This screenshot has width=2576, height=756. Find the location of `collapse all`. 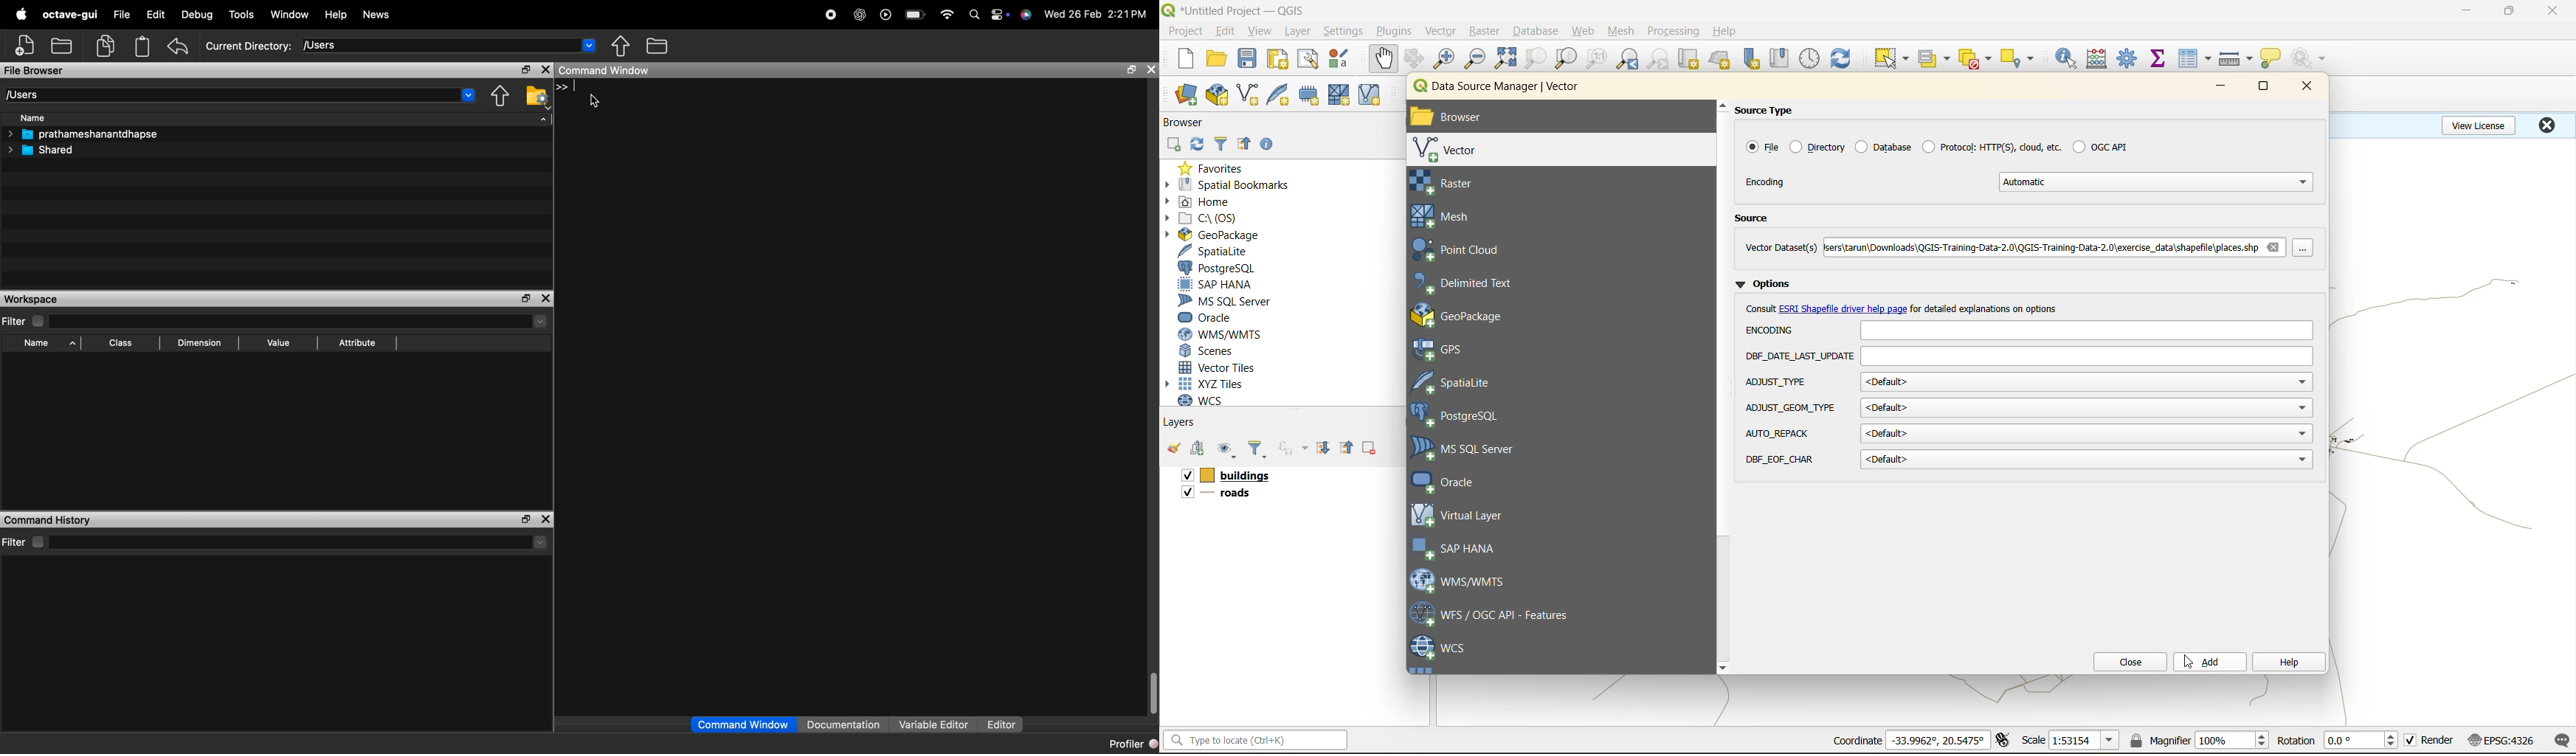

collapse all is located at coordinates (1244, 147).